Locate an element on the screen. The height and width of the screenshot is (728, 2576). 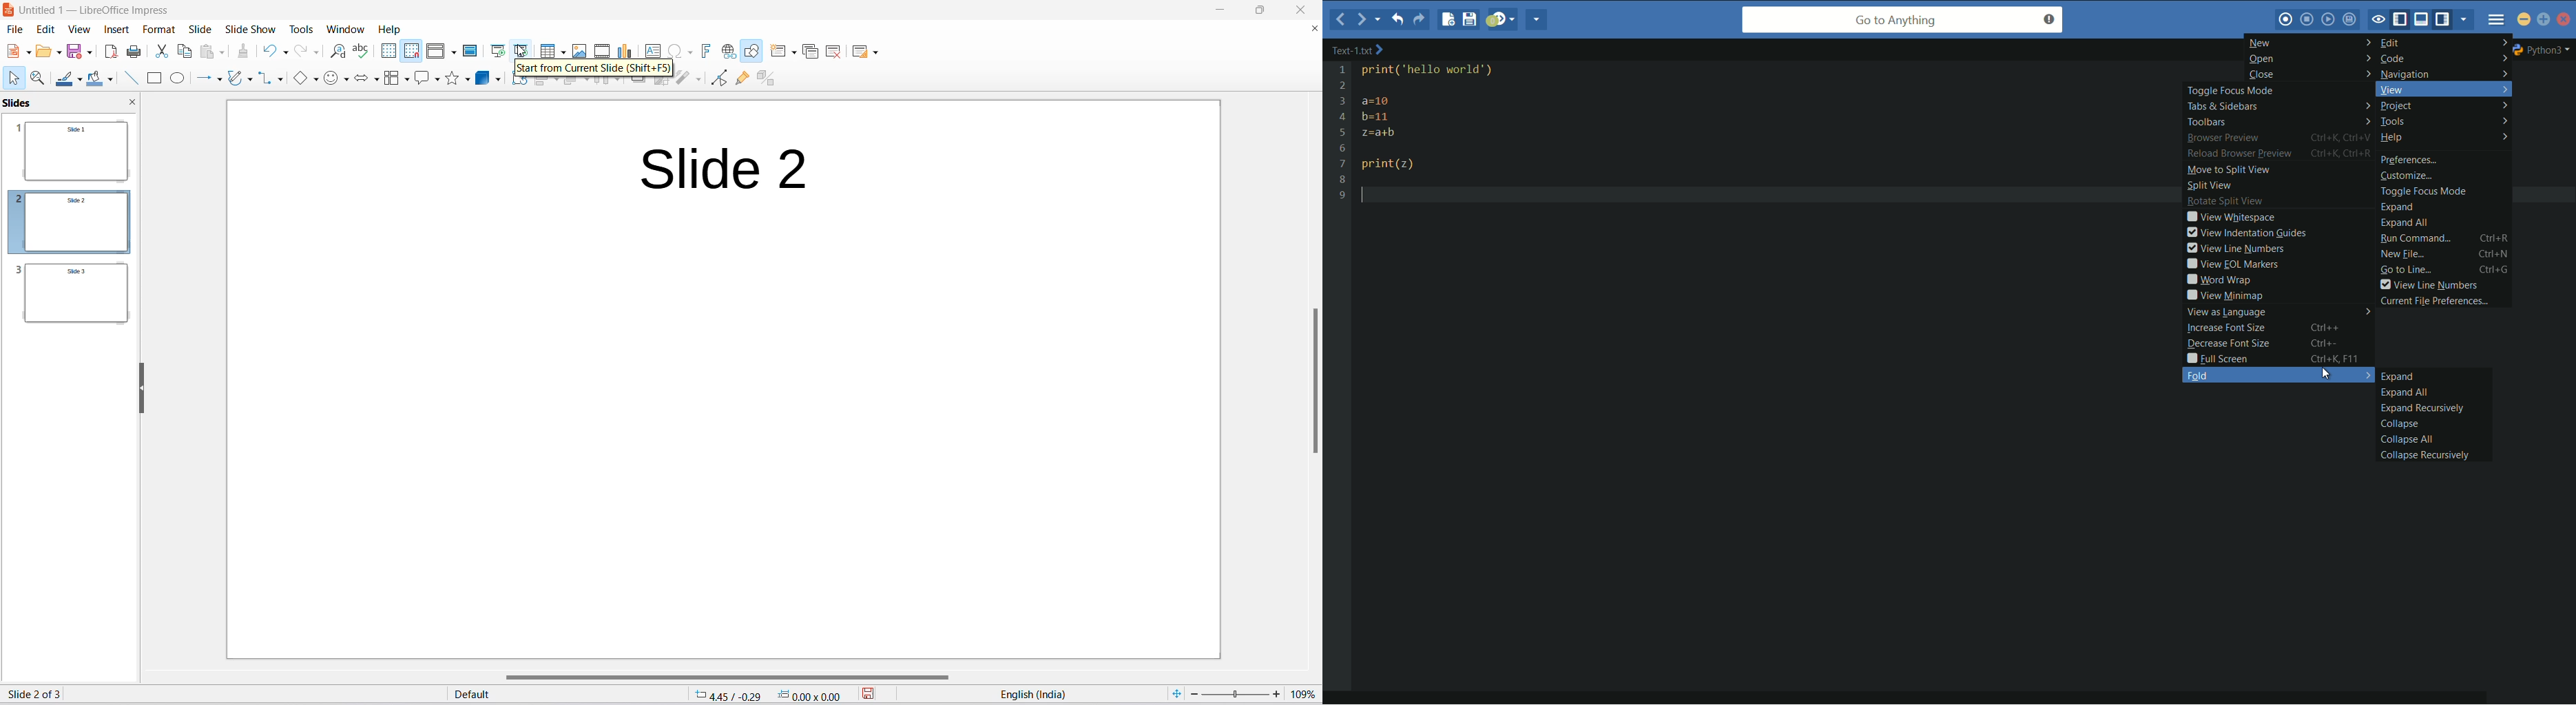
zoom and pan is located at coordinates (39, 78).